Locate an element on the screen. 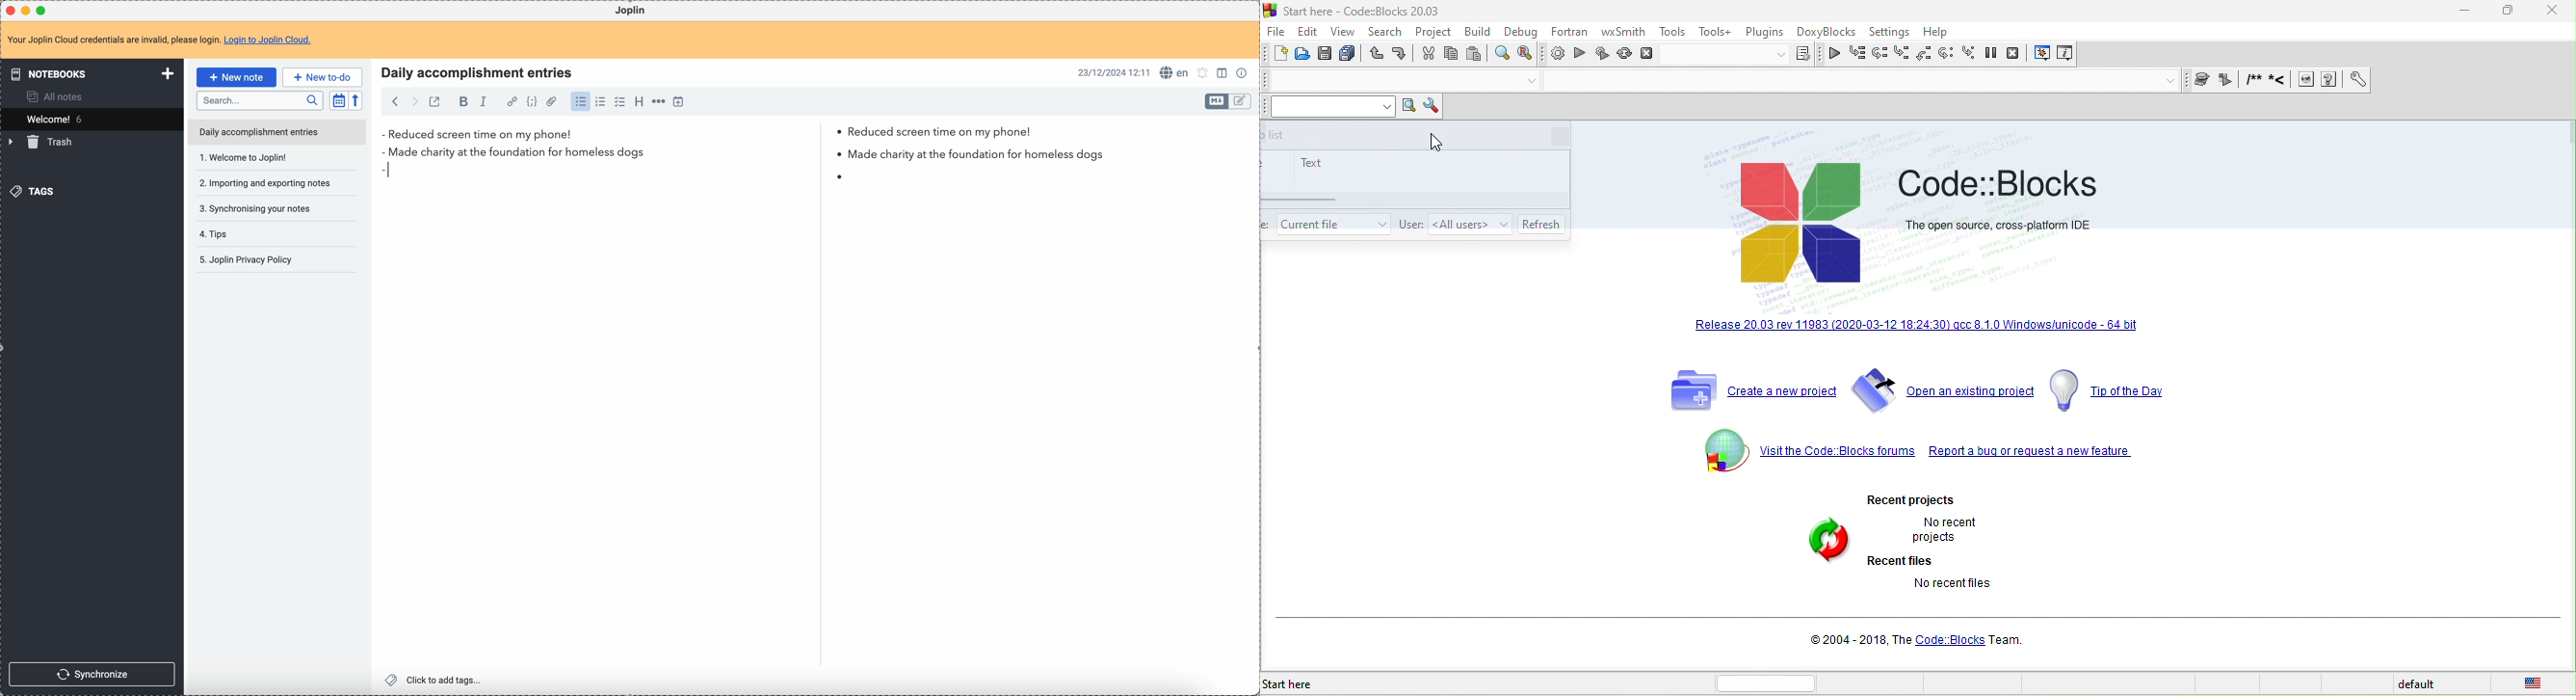  note properties is located at coordinates (1243, 74).